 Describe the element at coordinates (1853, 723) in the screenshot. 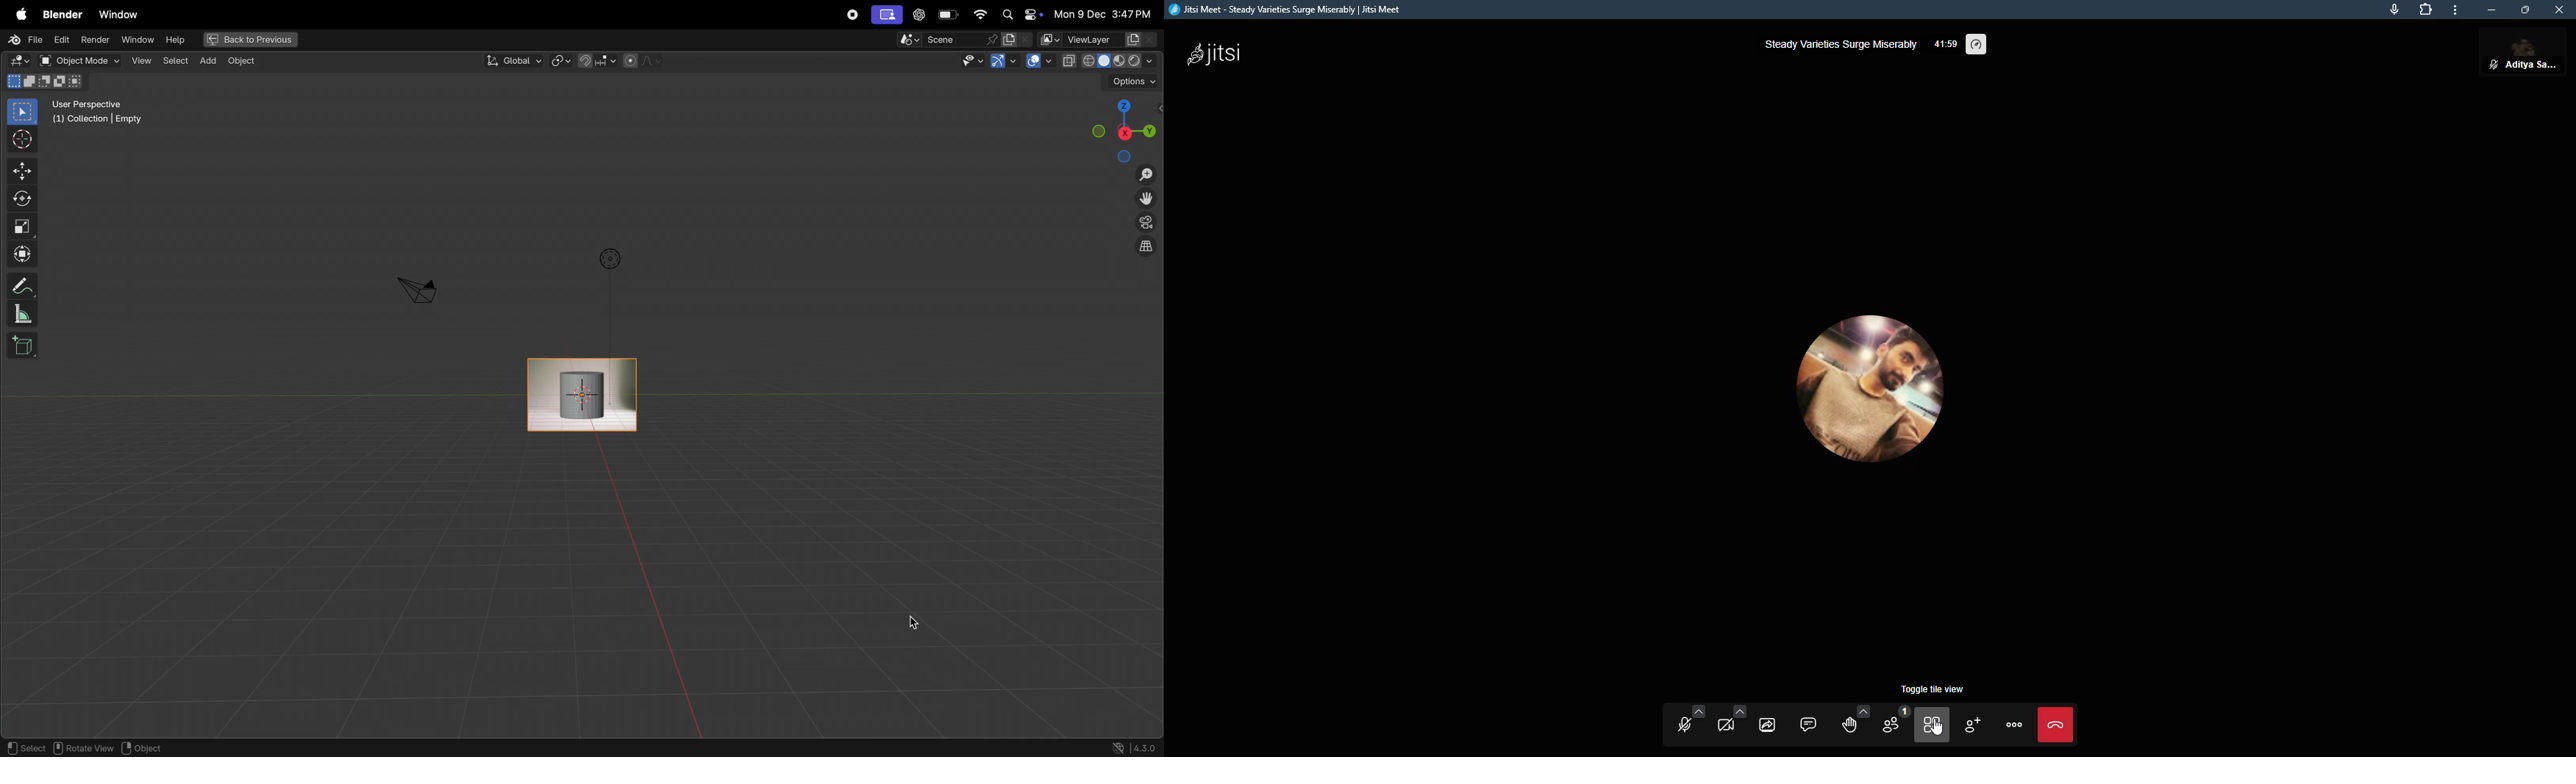

I see `raise hand` at that location.